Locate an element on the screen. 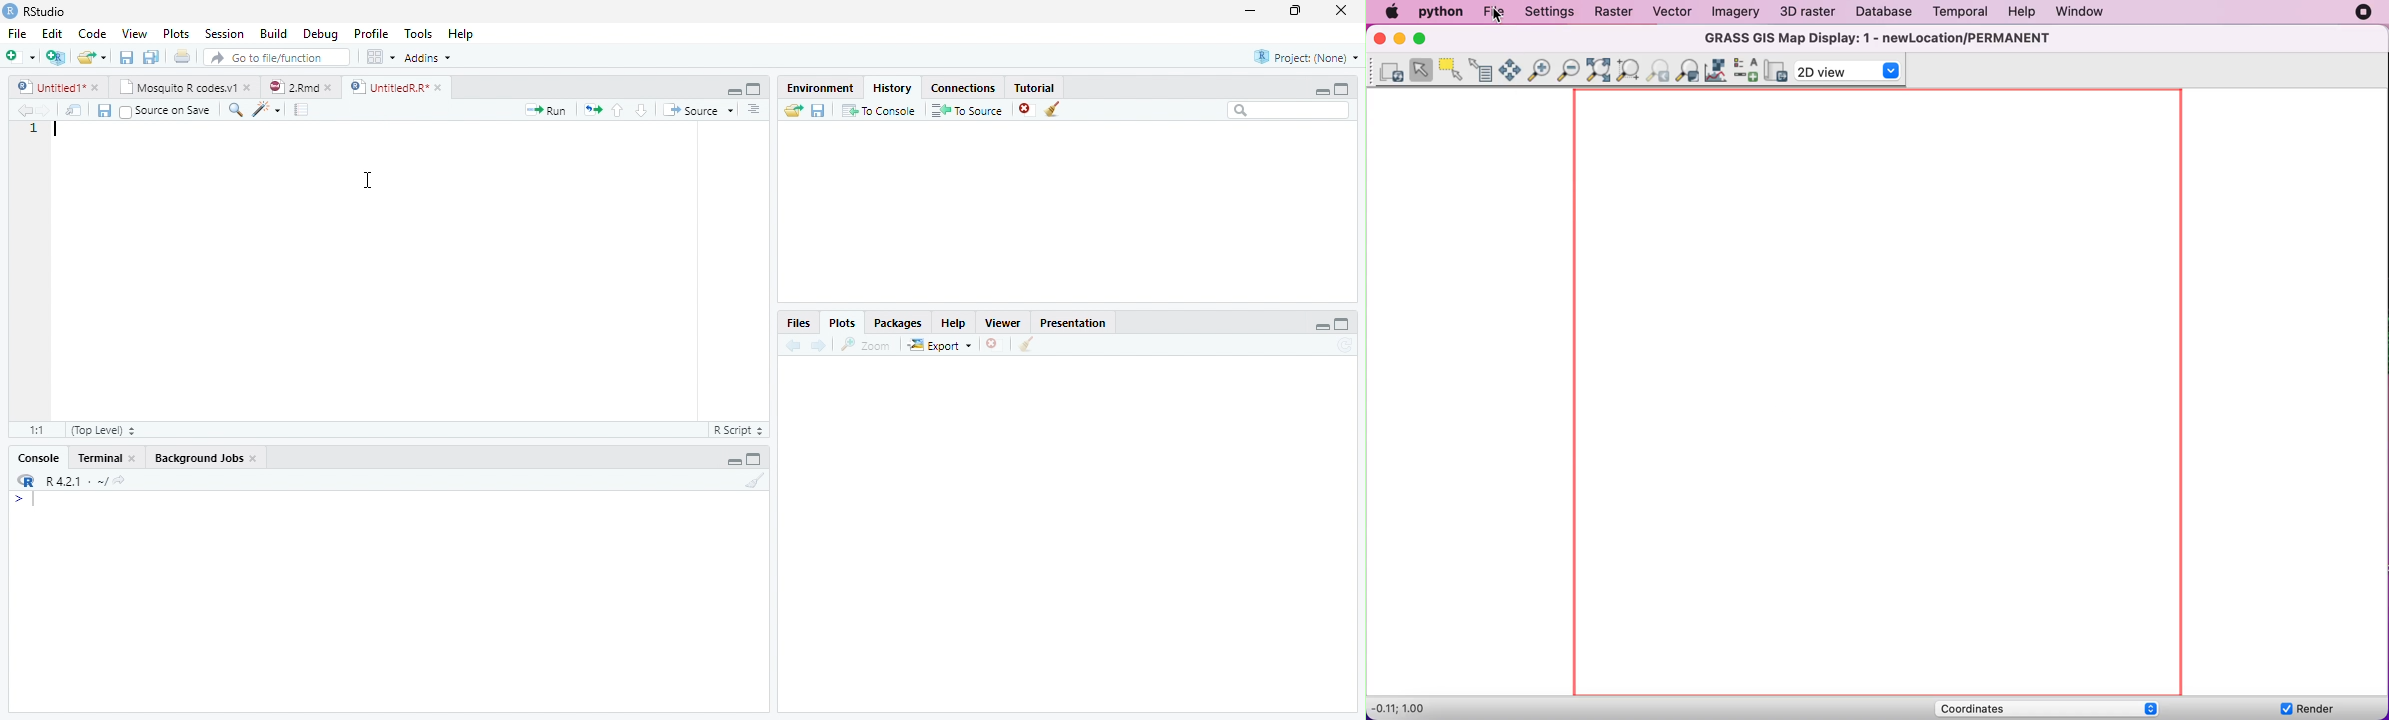 The image size is (2408, 728). To source is located at coordinates (968, 111).